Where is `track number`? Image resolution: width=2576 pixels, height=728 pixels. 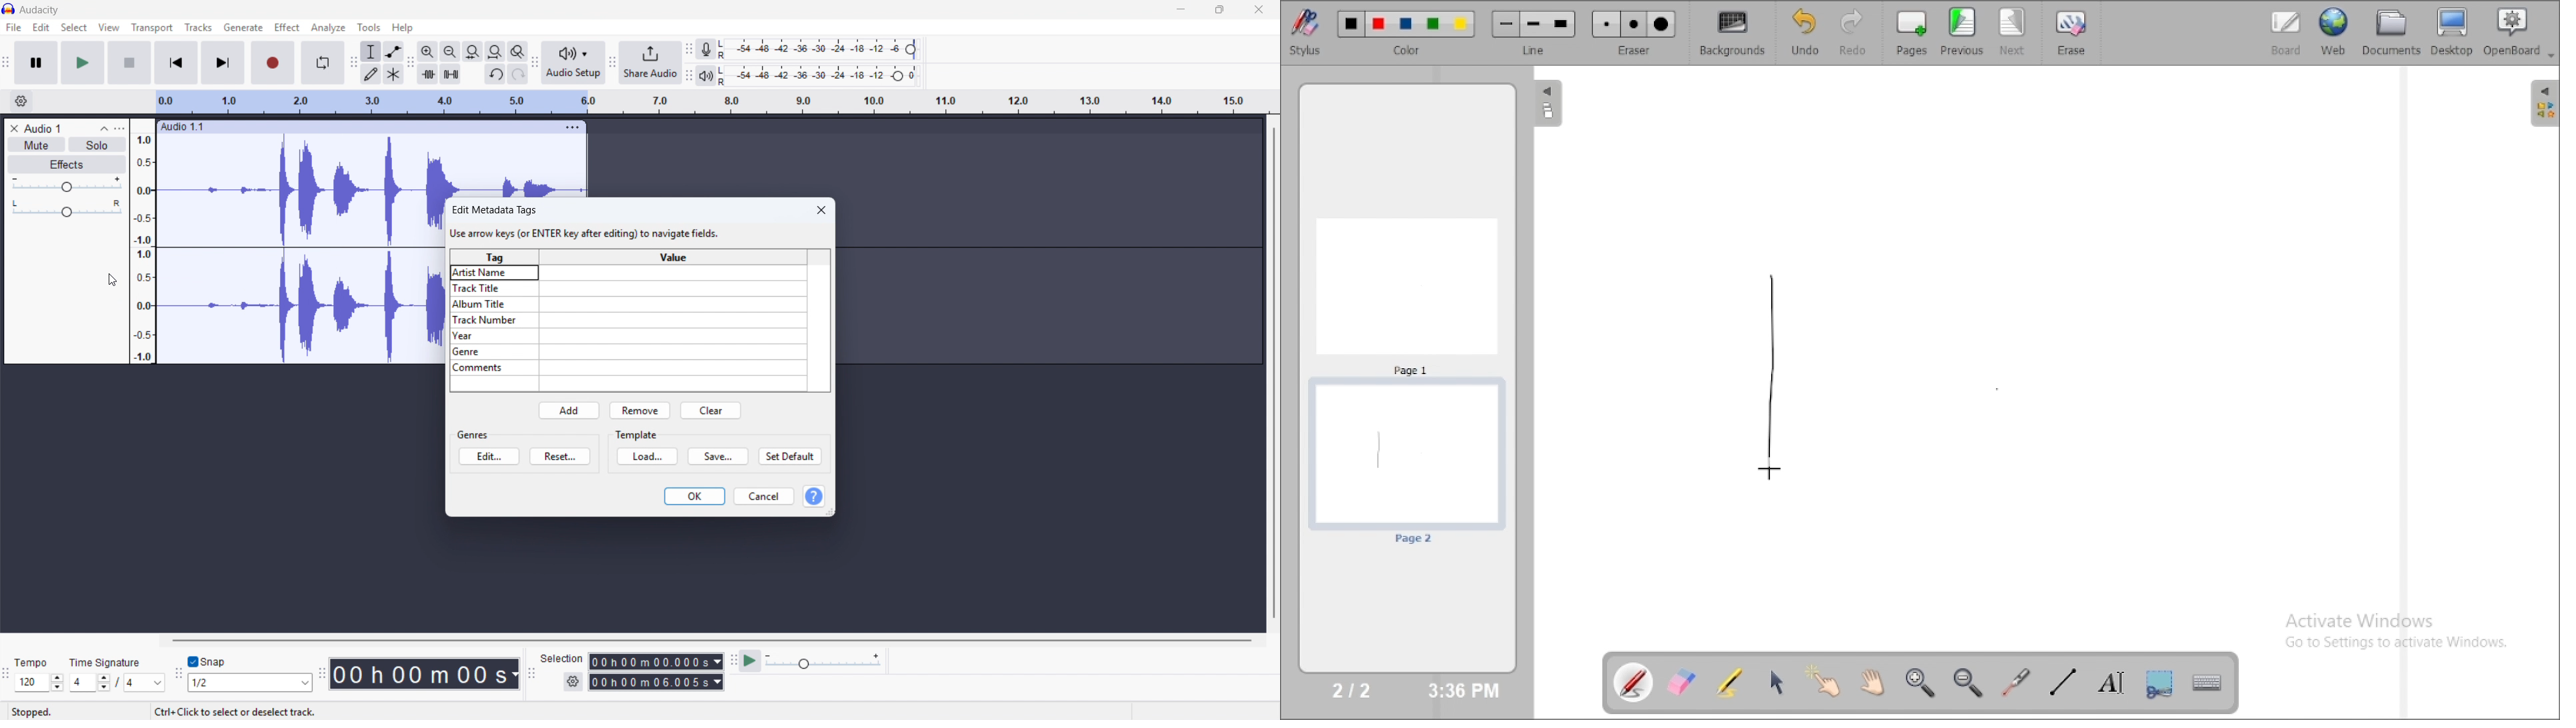
track number is located at coordinates (628, 320).